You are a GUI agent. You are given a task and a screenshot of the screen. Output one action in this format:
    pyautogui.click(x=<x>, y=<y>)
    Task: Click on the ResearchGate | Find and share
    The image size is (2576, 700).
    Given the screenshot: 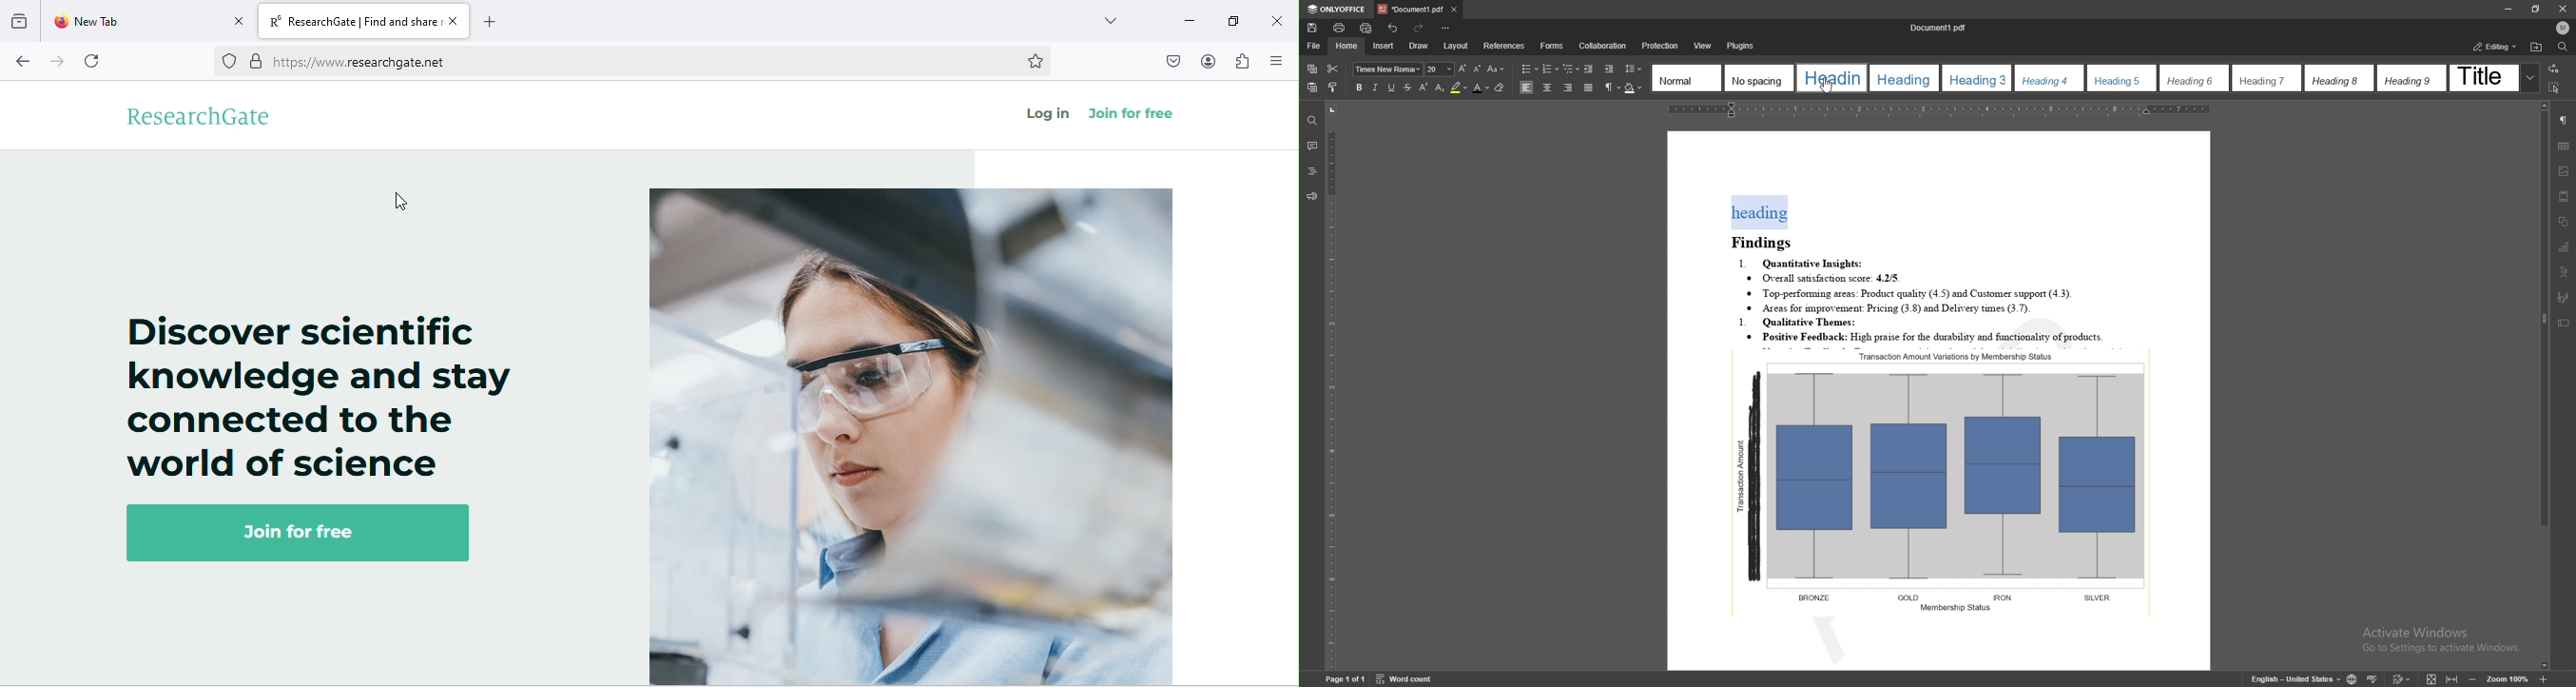 What is the action you would take?
    pyautogui.click(x=353, y=20)
    